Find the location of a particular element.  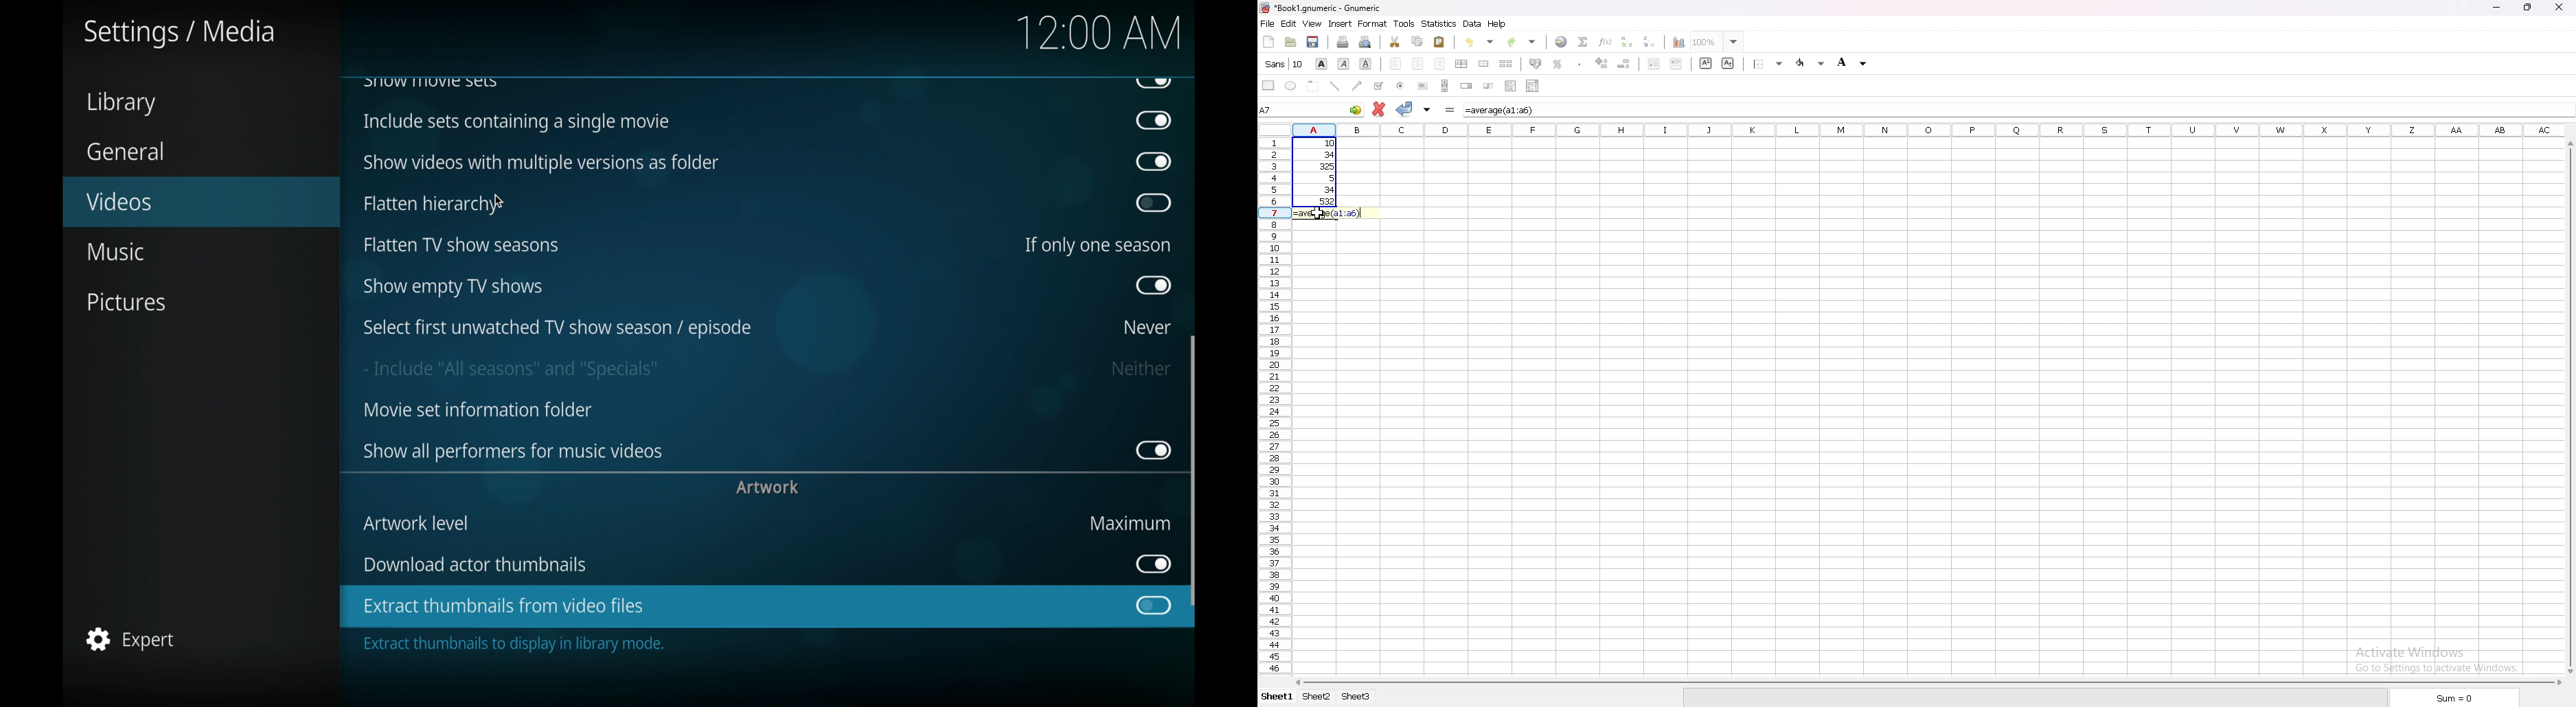

if only one season is located at coordinates (1097, 245).